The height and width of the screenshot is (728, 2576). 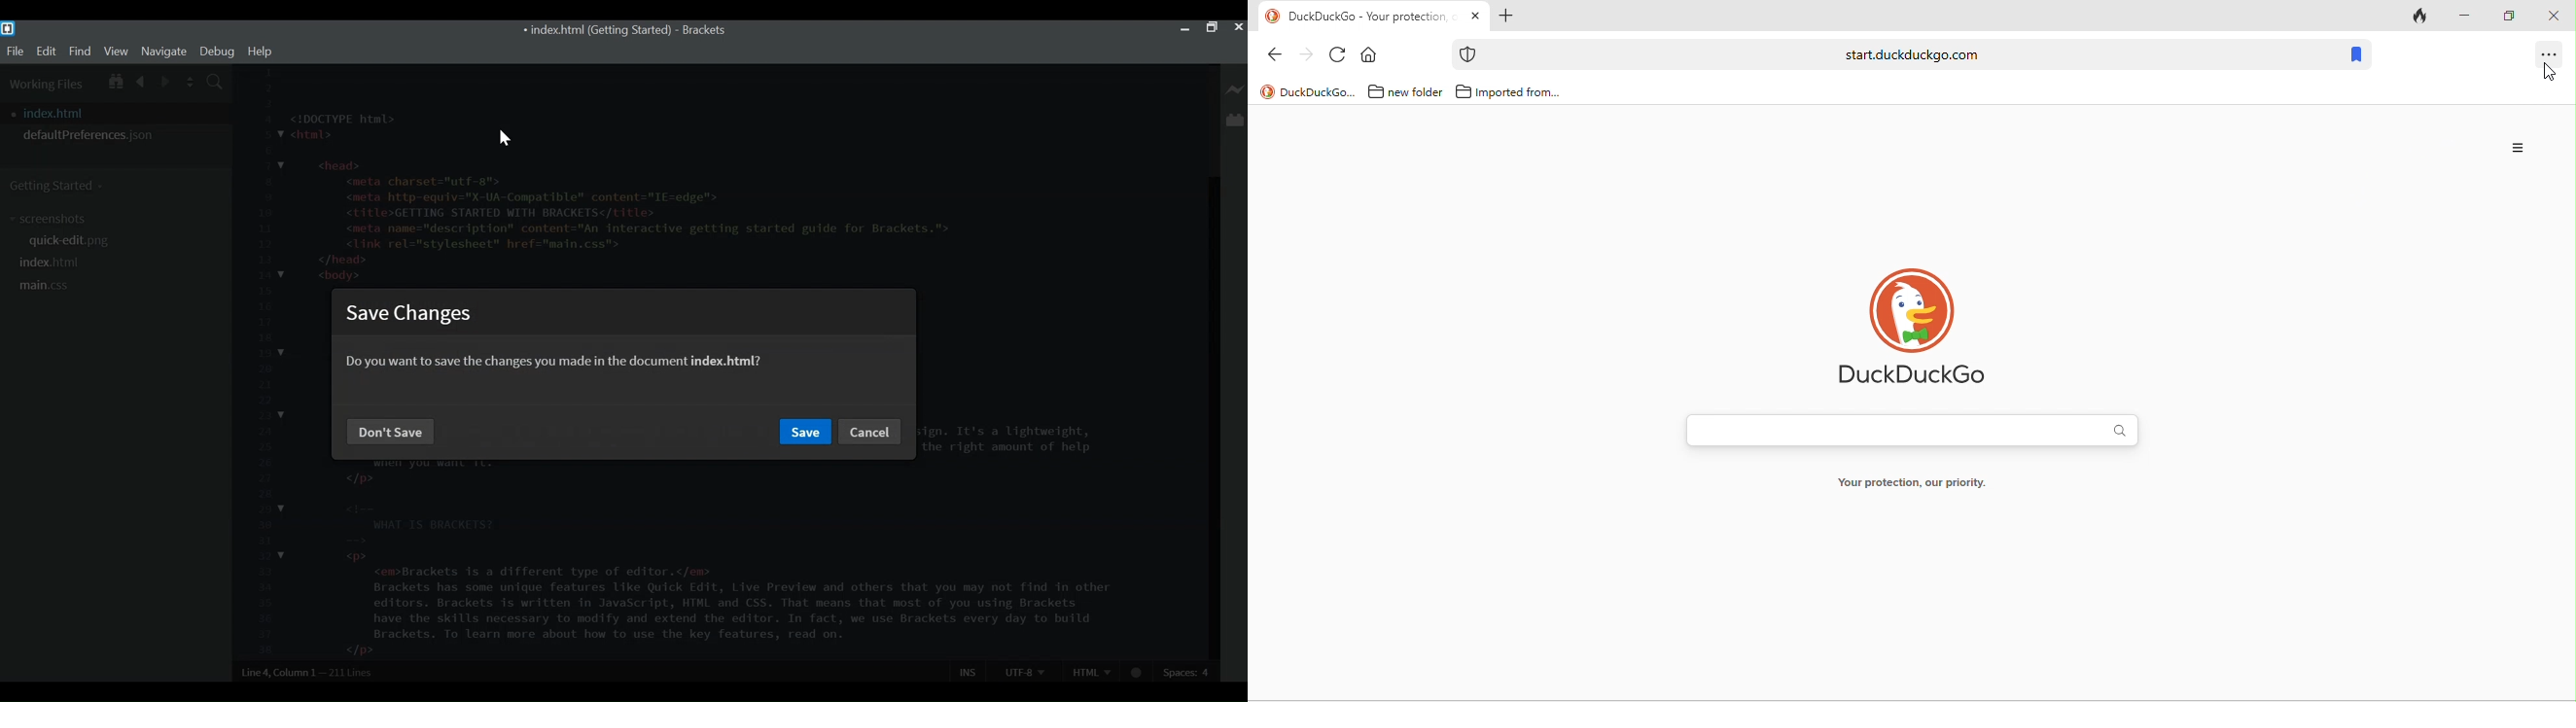 What do you see at coordinates (114, 79) in the screenshot?
I see `Show in File Tree` at bounding box center [114, 79].